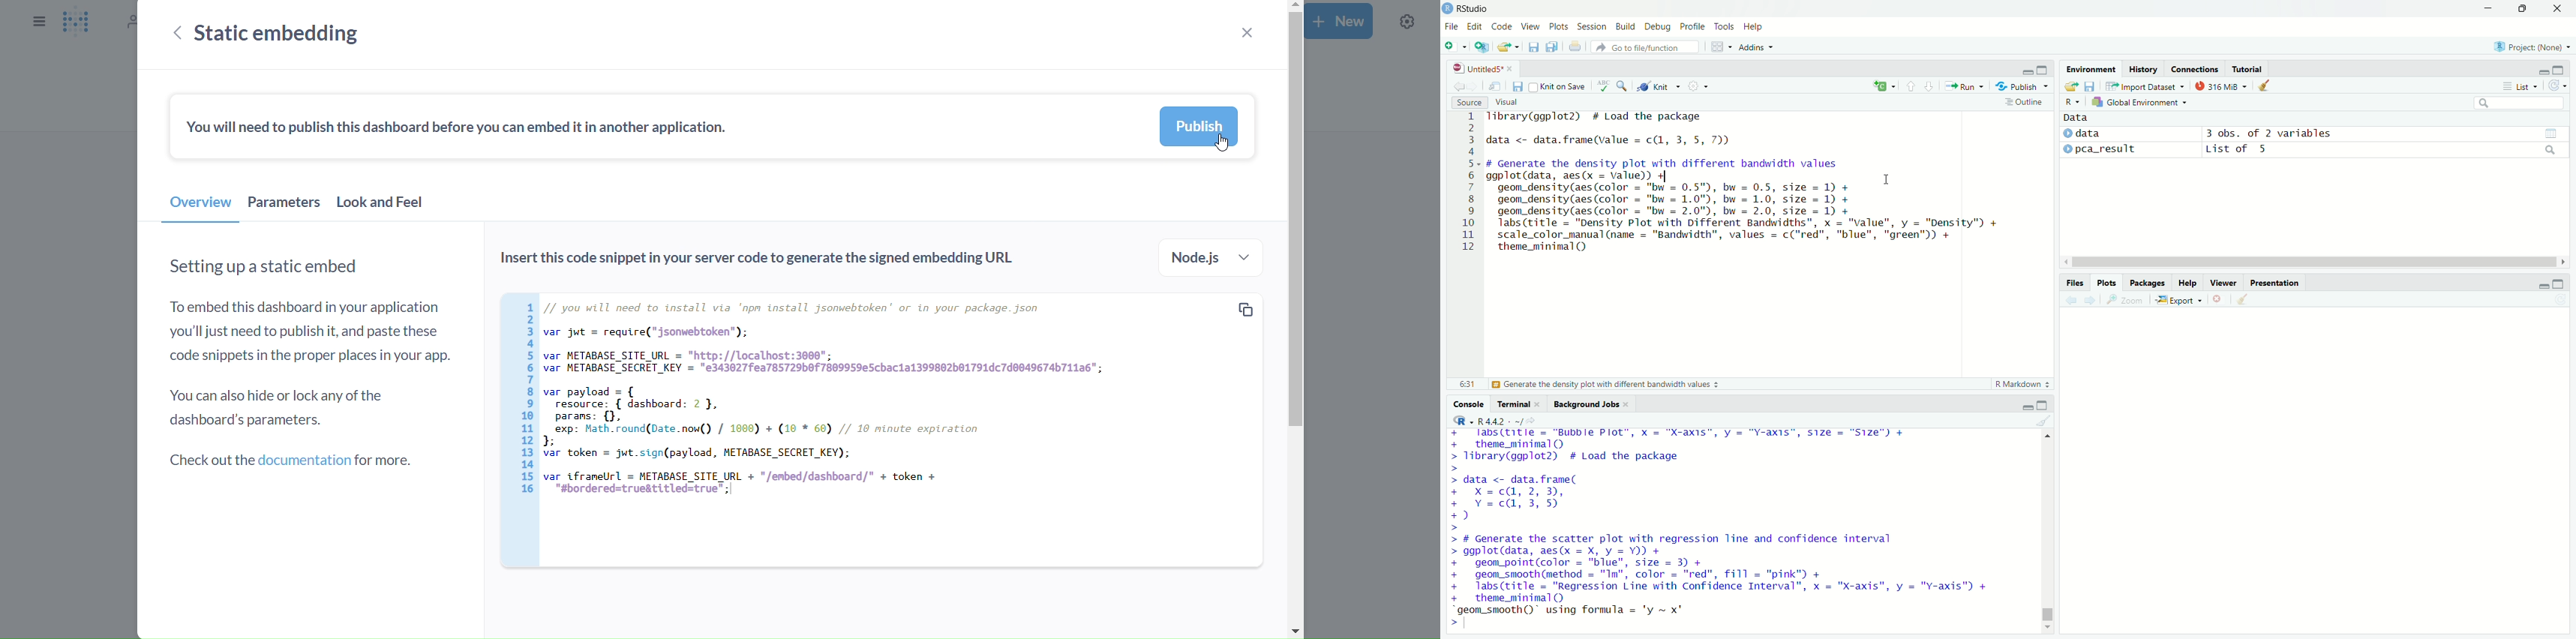  I want to click on R 4.4.2 .~/, so click(1500, 420).